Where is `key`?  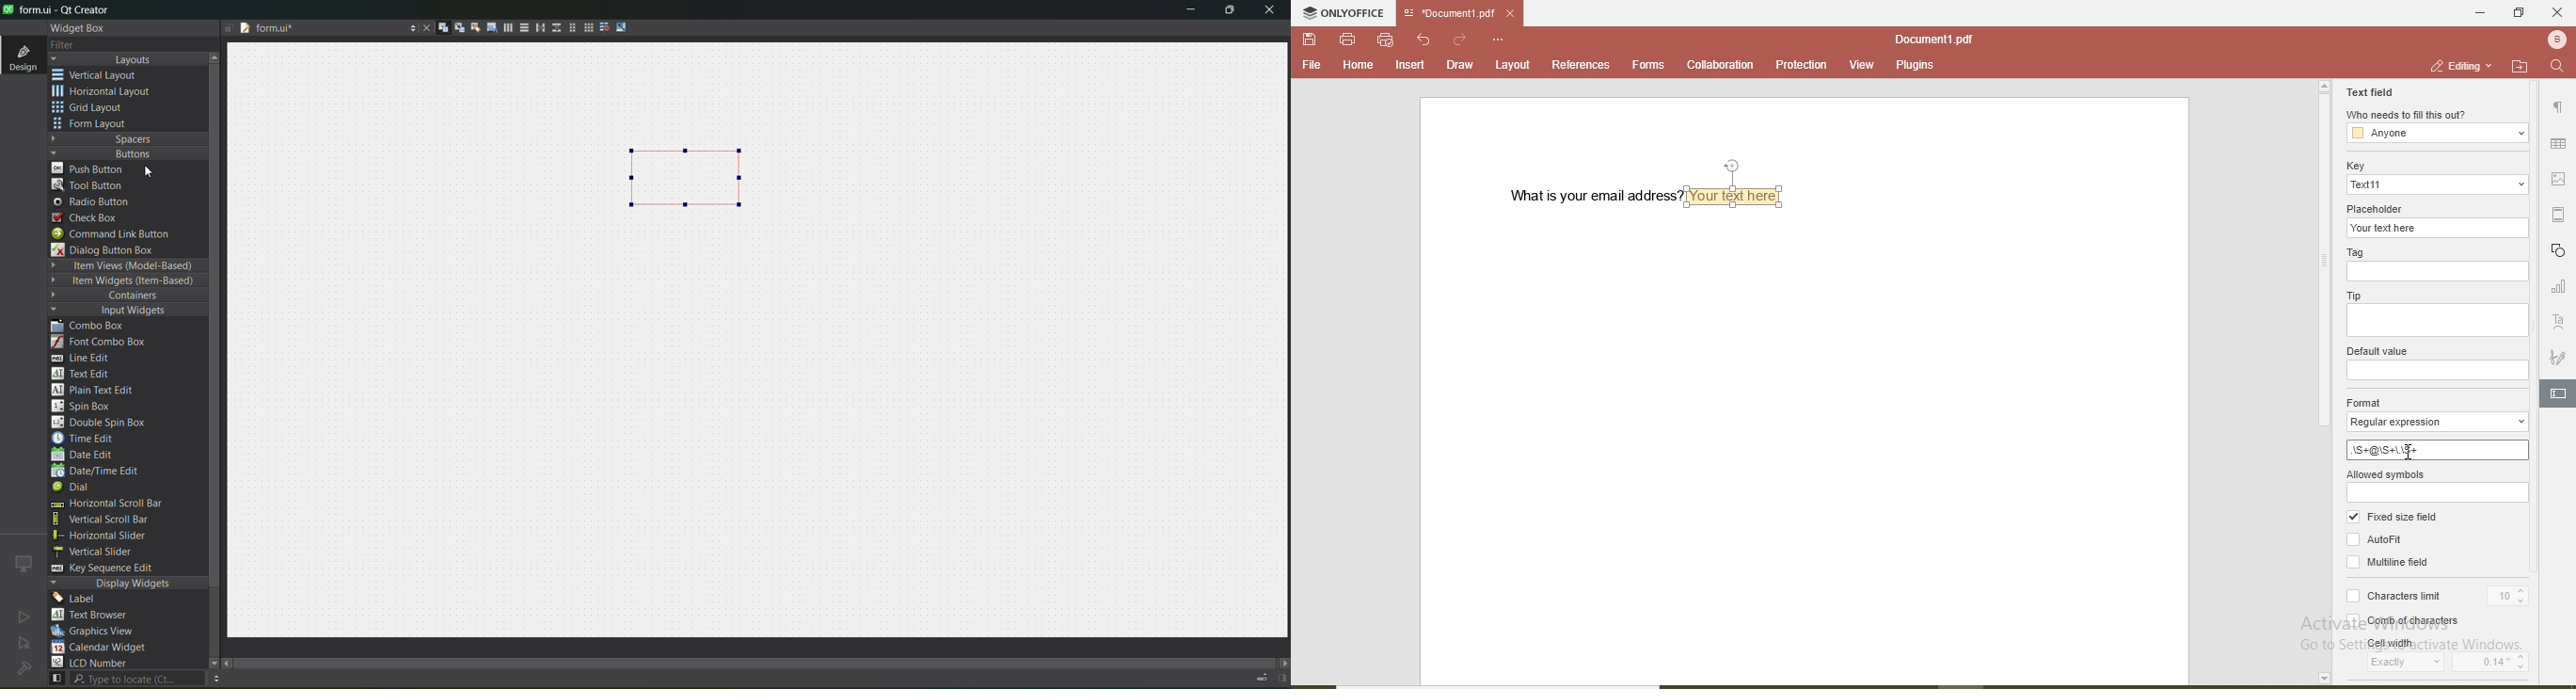
key is located at coordinates (2353, 166).